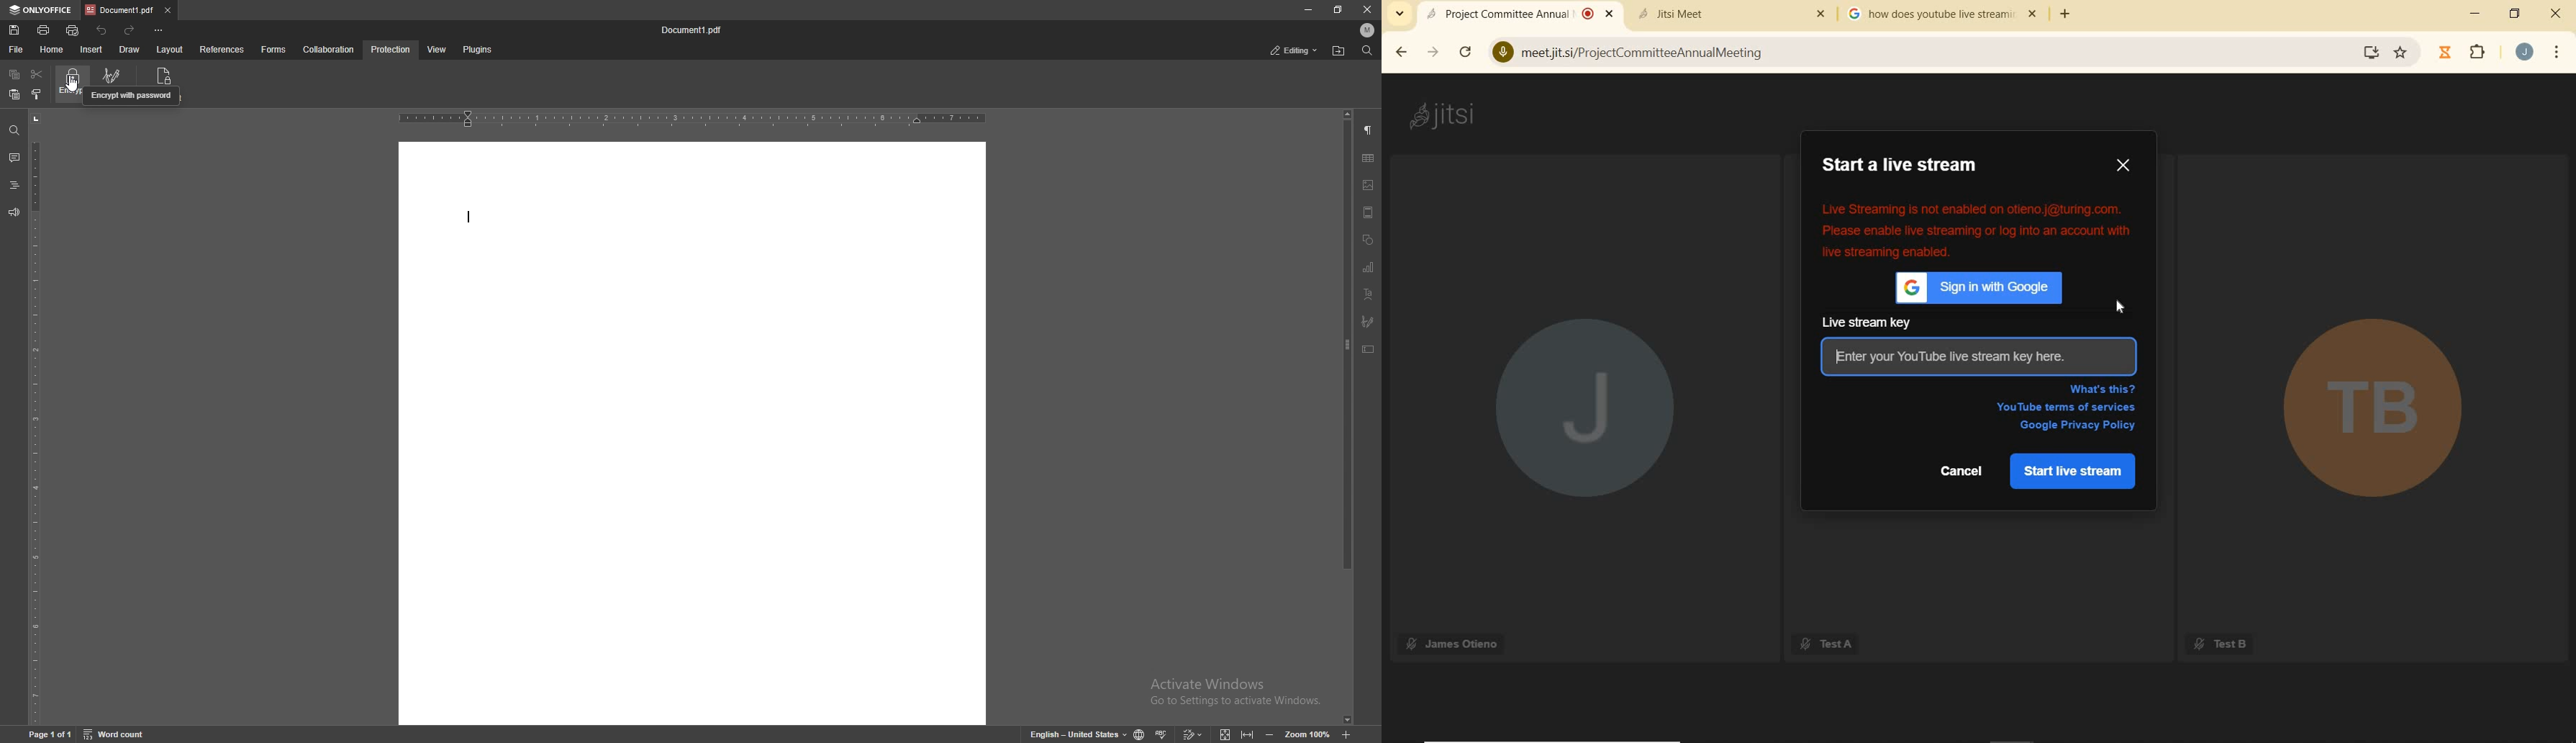  What do you see at coordinates (44, 30) in the screenshot?
I see `print` at bounding box center [44, 30].